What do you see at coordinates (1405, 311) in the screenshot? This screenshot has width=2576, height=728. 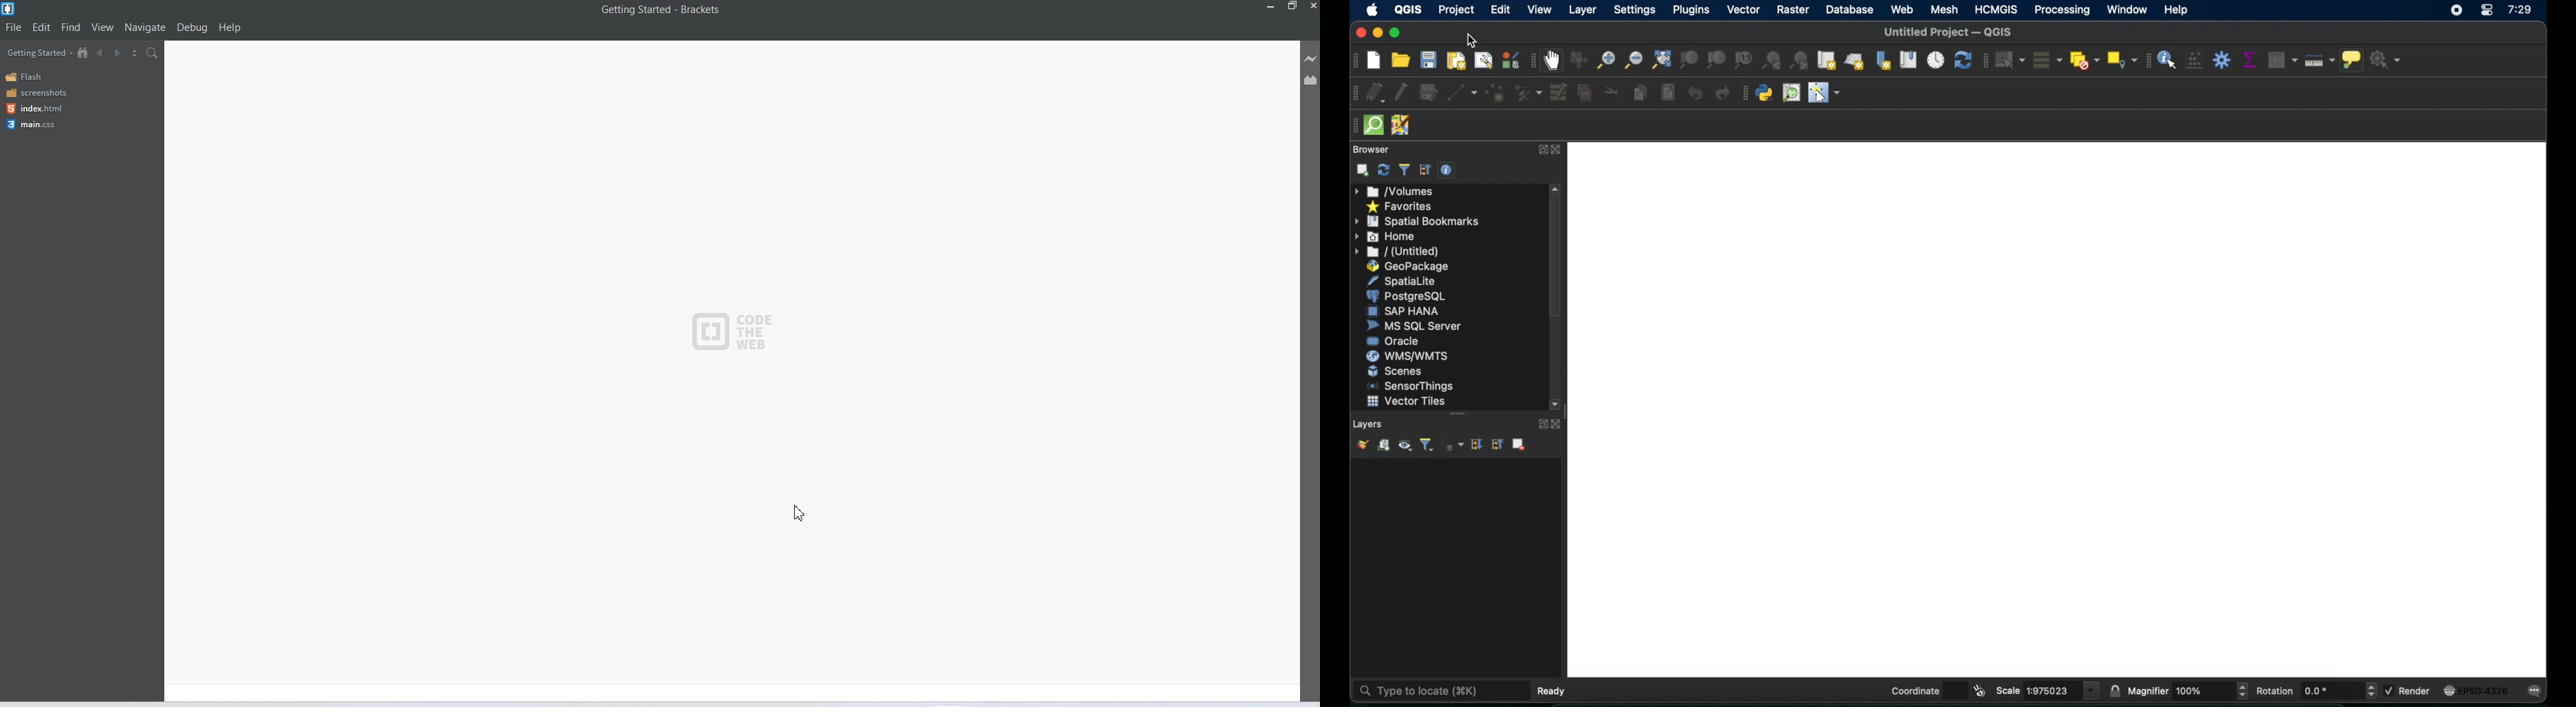 I see `sap hana` at bounding box center [1405, 311].